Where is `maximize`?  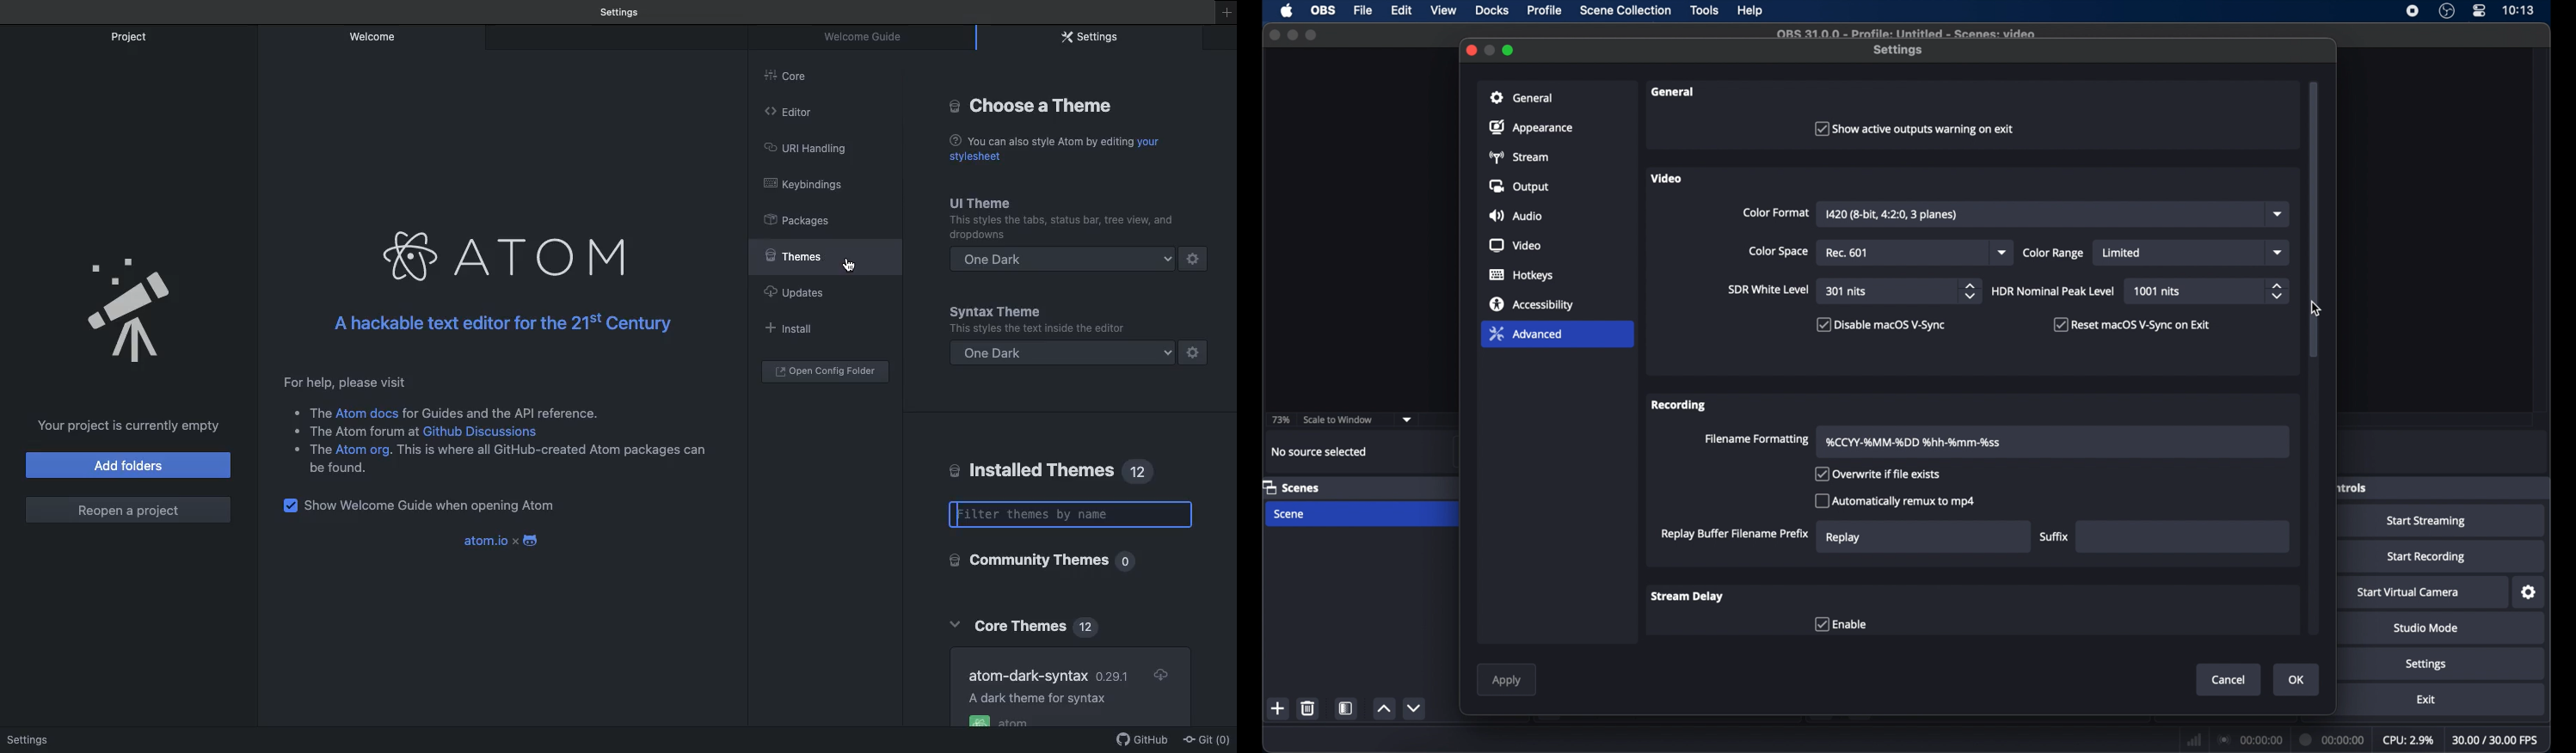
maximize is located at coordinates (1313, 35).